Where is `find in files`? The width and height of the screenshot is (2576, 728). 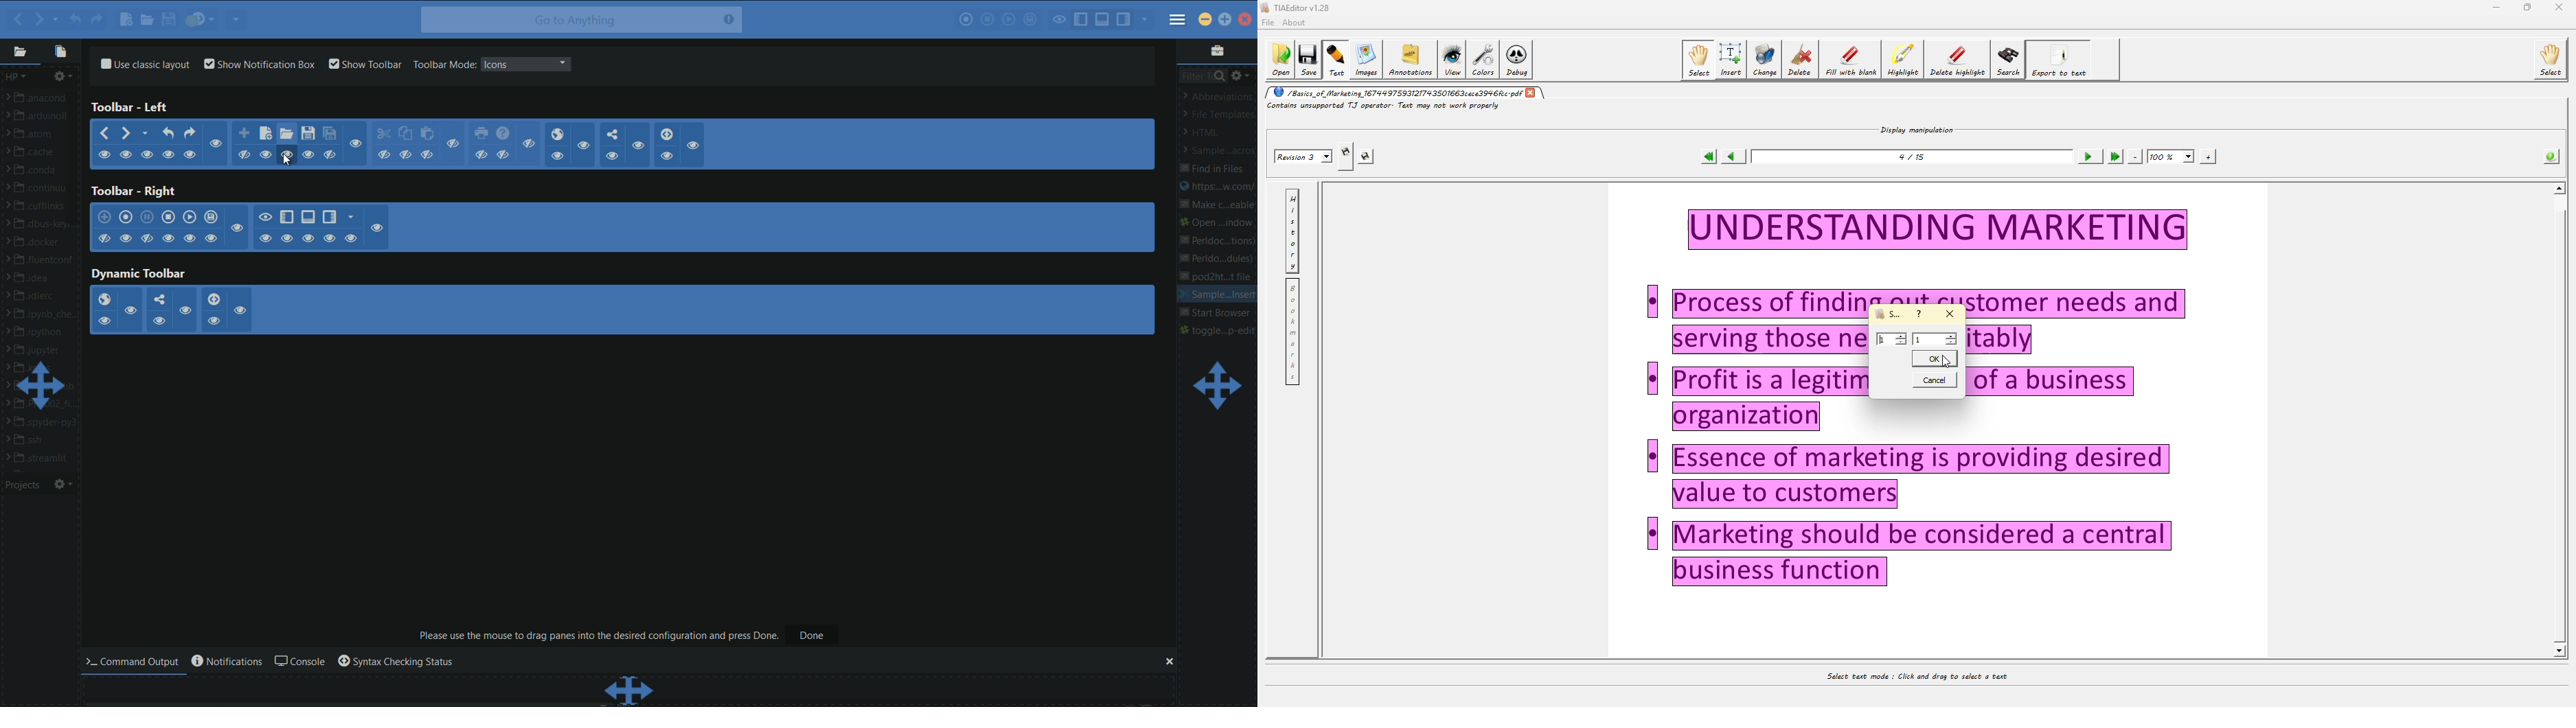 find in files is located at coordinates (1213, 169).